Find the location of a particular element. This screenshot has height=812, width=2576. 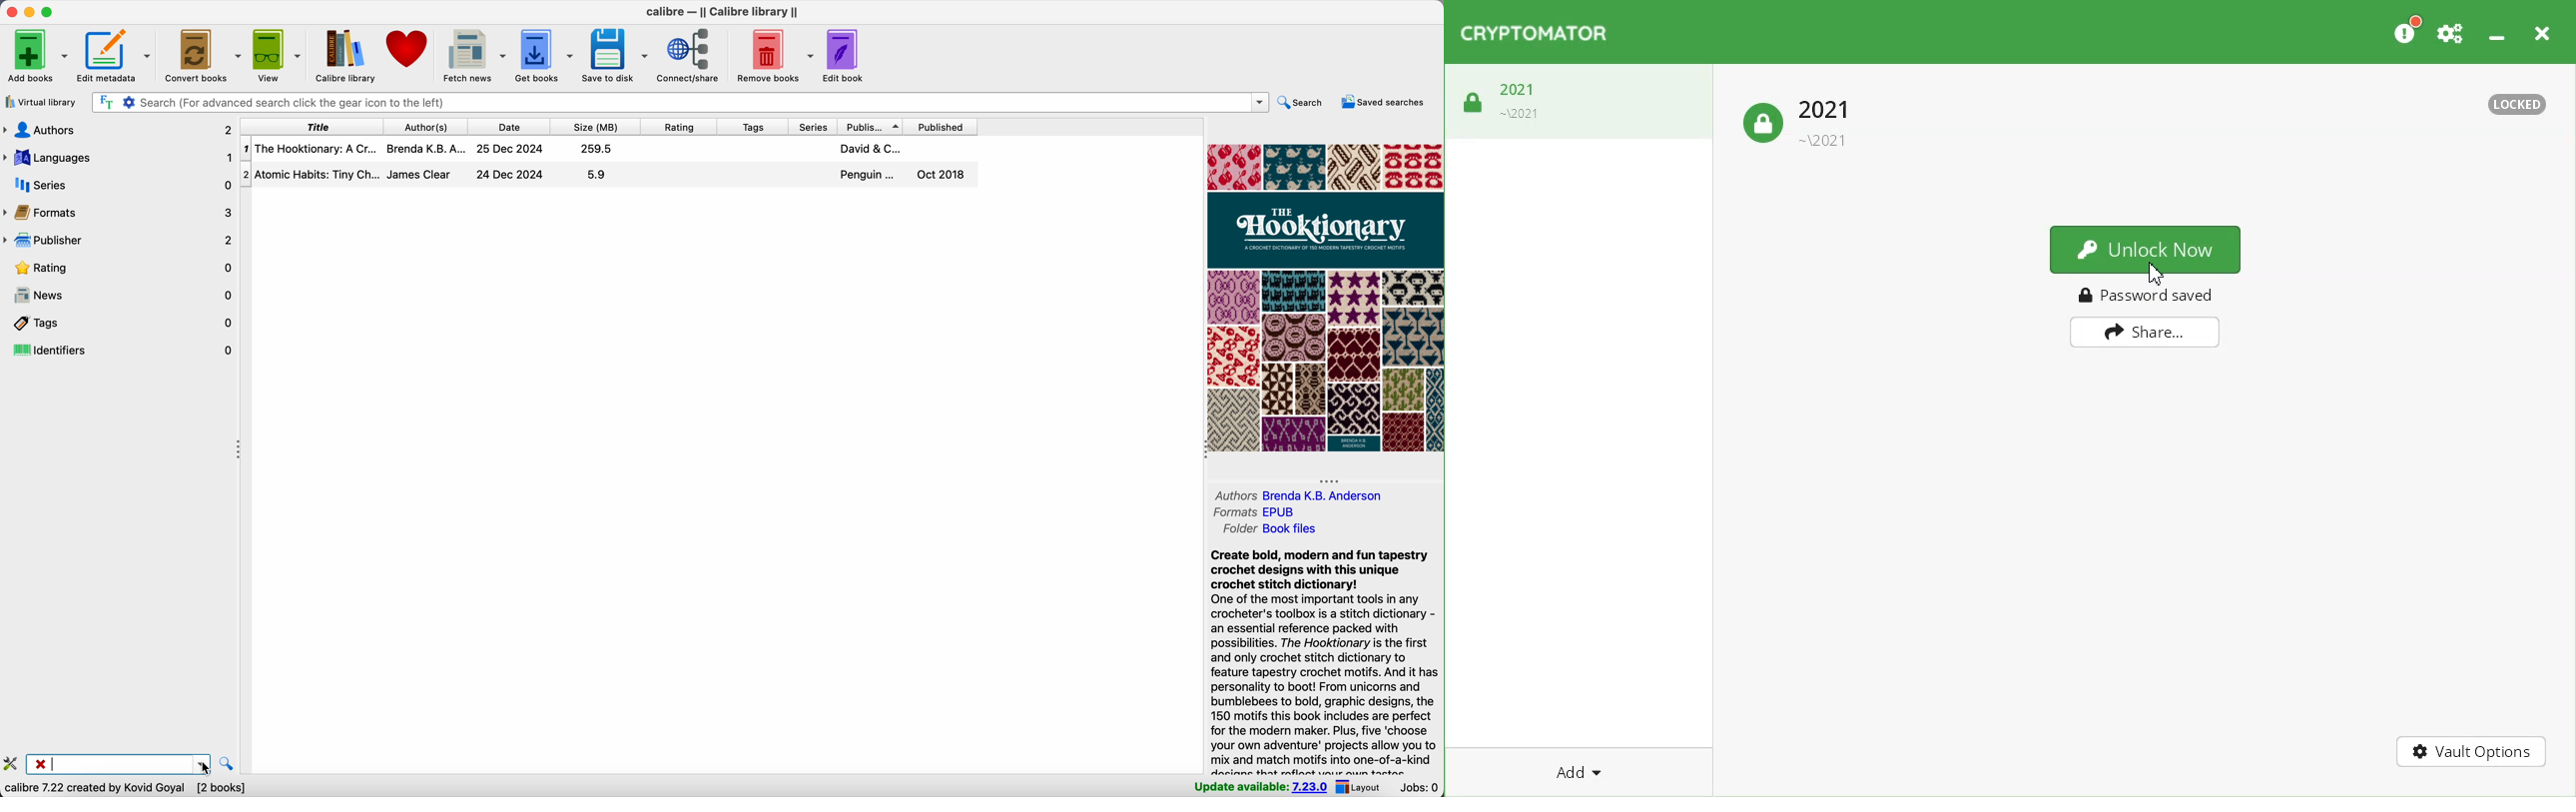

remove books is located at coordinates (774, 56).